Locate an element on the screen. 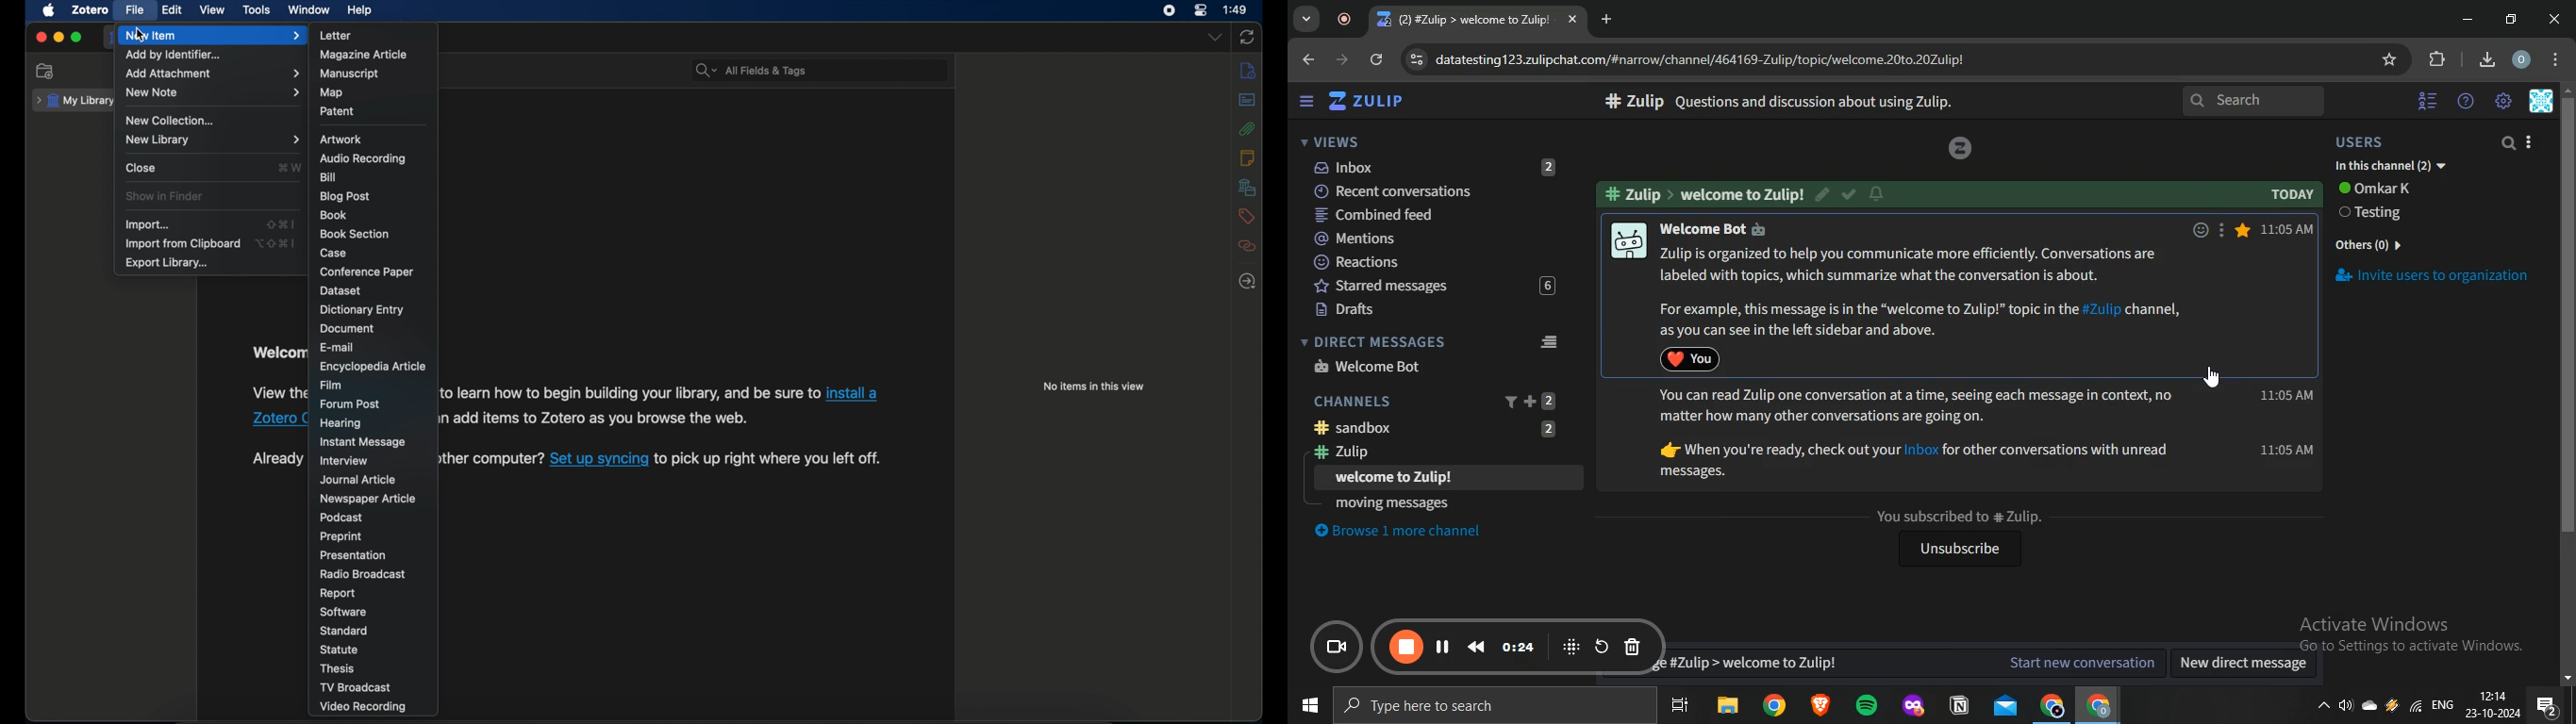 This screenshot has height=728, width=2576. apple is located at coordinates (48, 11).